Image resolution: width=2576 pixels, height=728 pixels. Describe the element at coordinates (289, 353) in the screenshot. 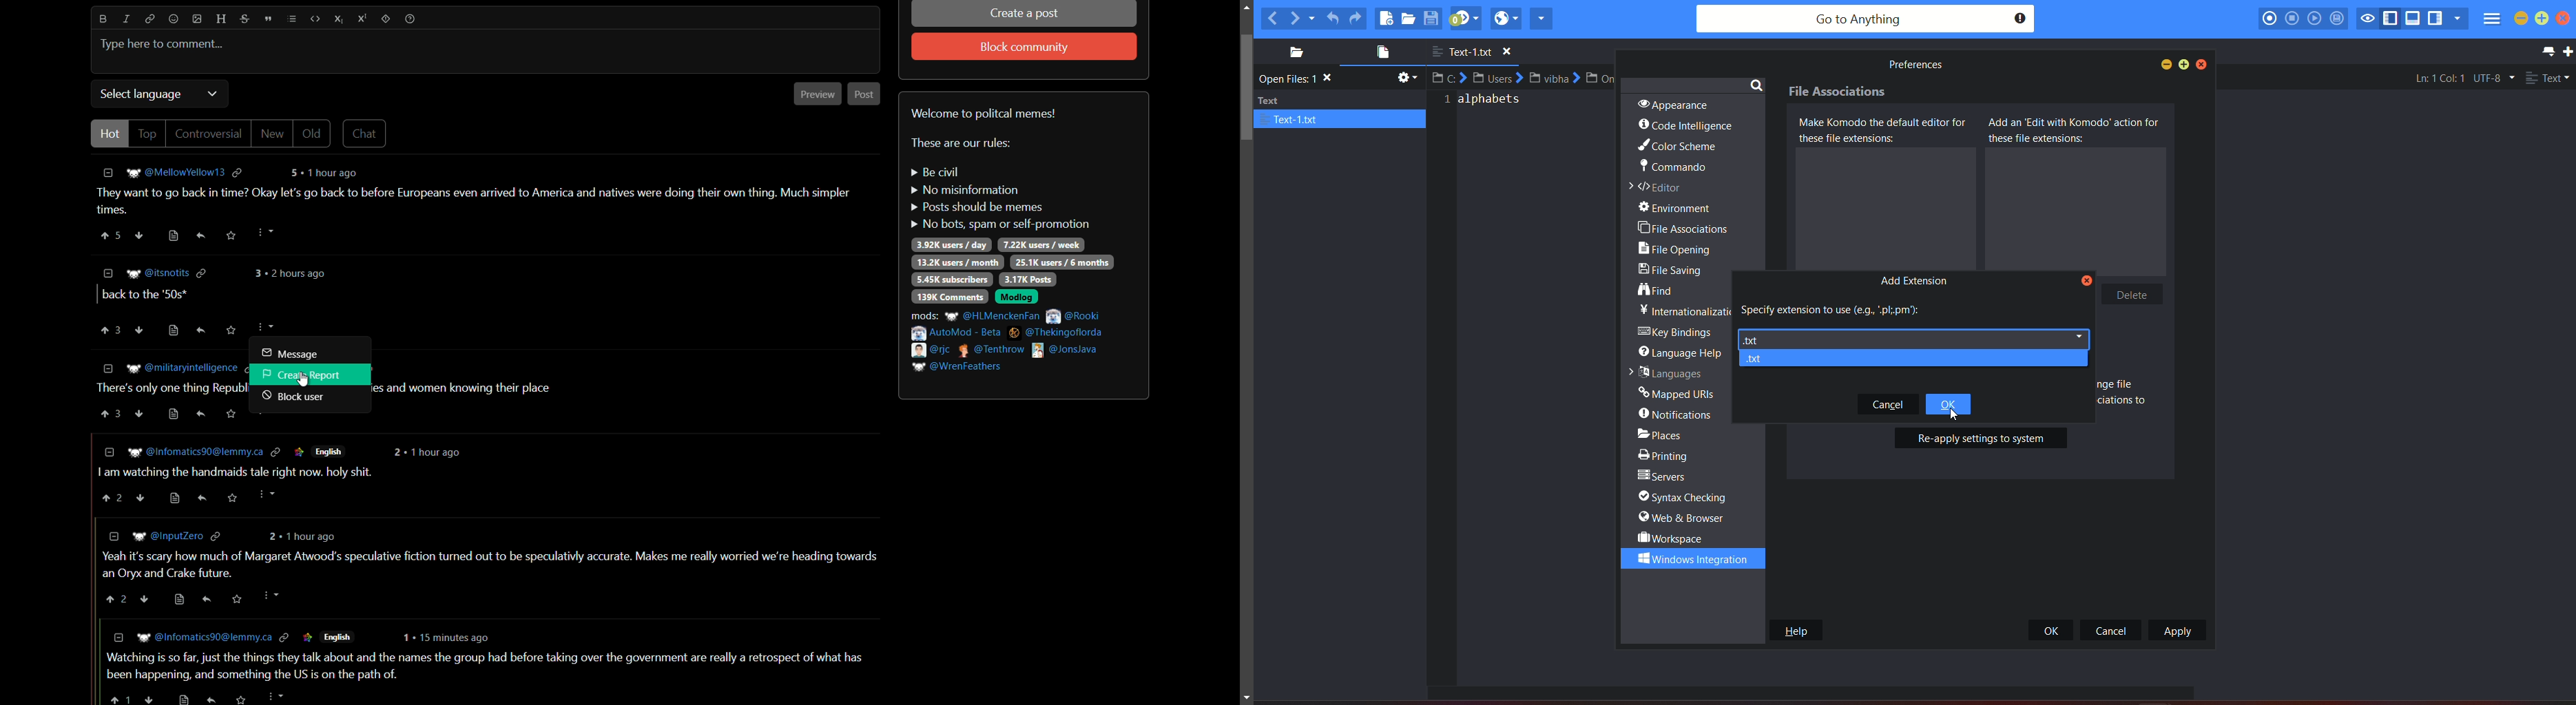

I see `message` at that location.